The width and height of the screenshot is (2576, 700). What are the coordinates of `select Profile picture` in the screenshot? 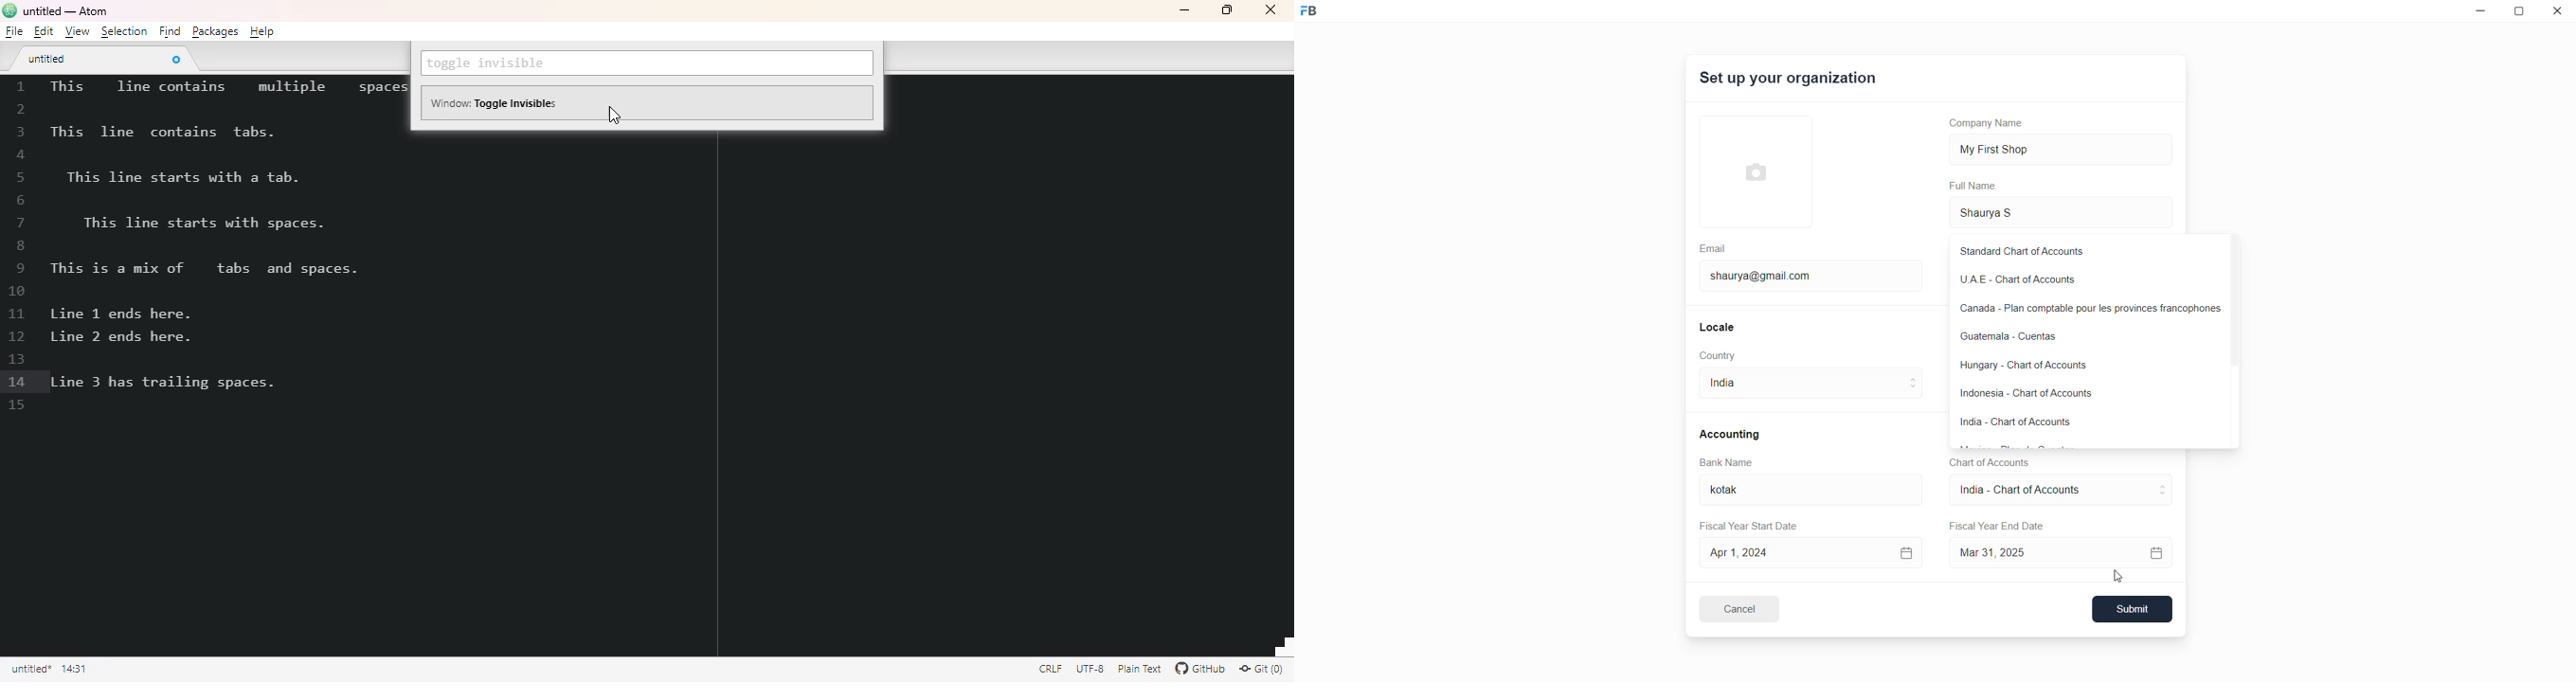 It's located at (1750, 170).